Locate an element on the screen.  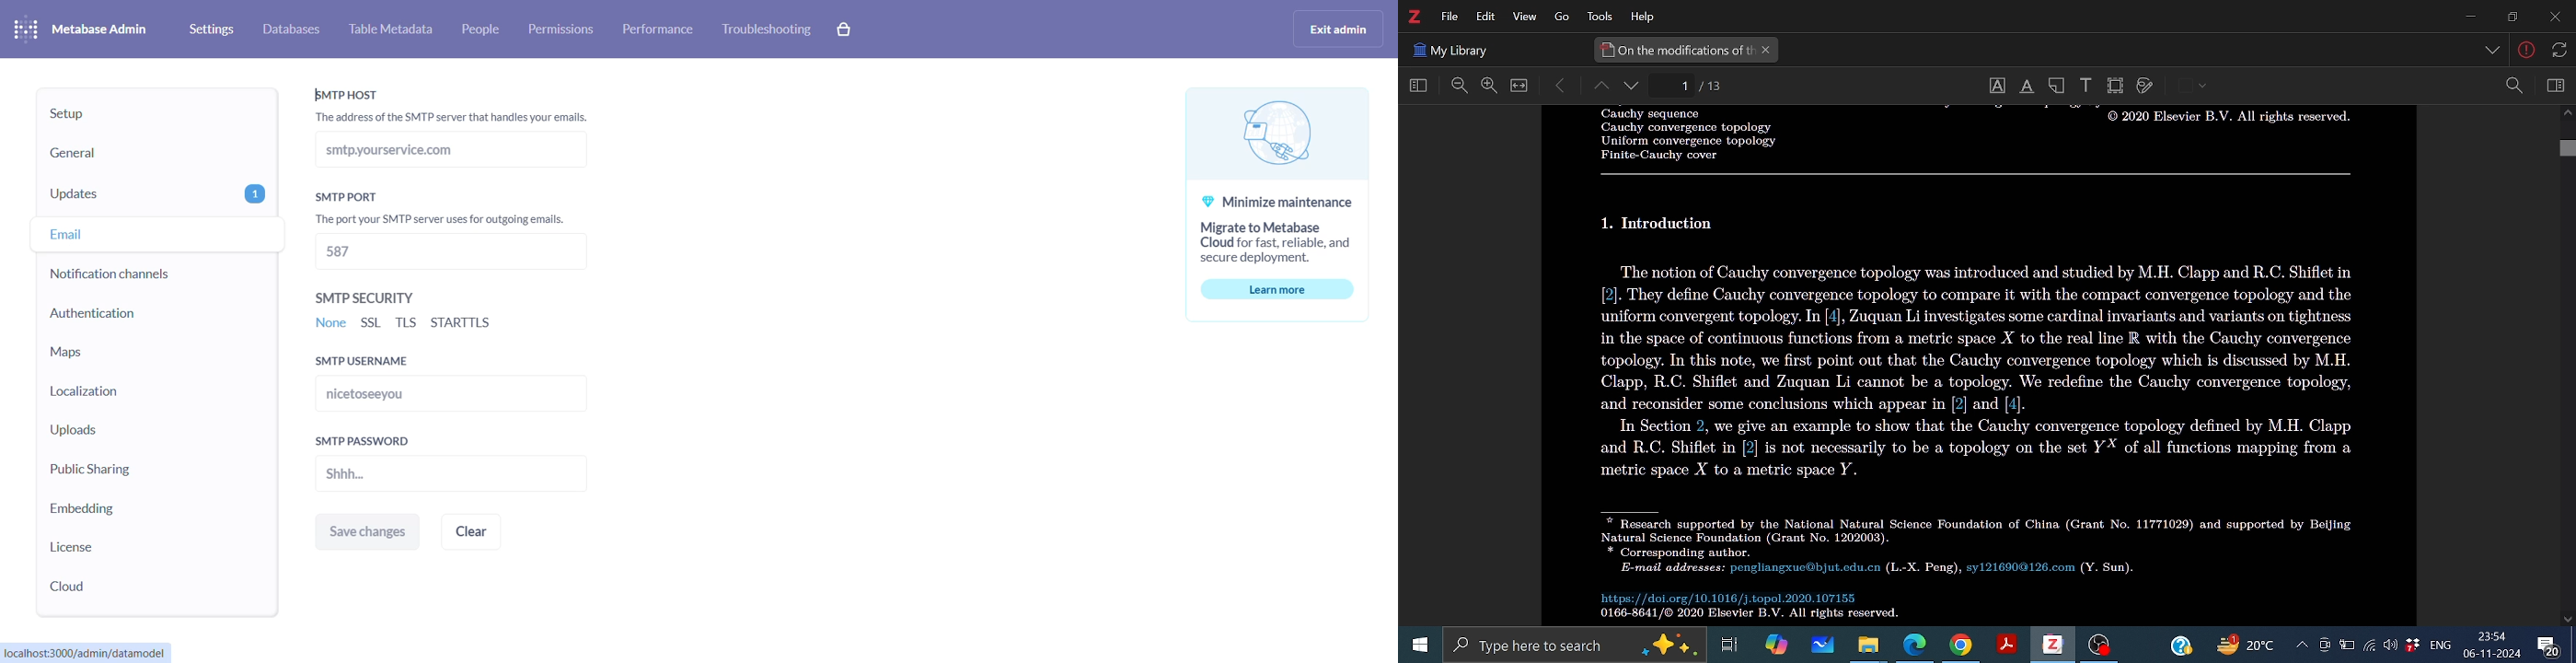
trouble shooting is located at coordinates (767, 29).